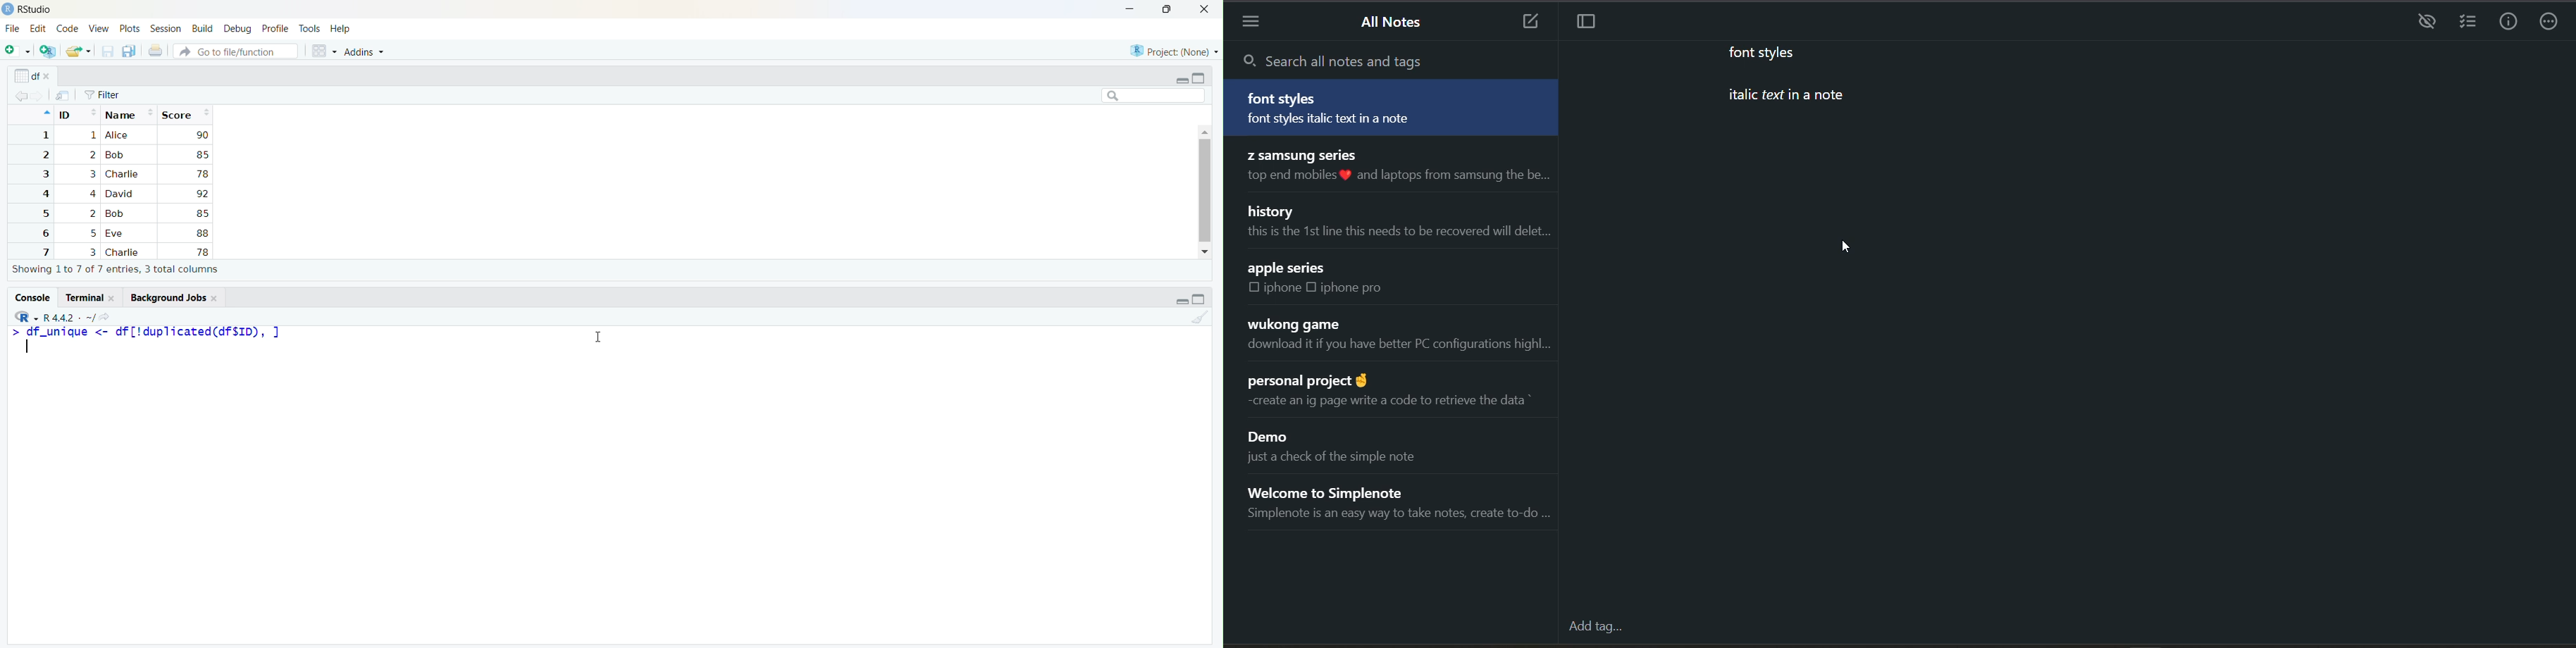  Describe the element at coordinates (2425, 22) in the screenshot. I see `markdown/edit view` at that location.